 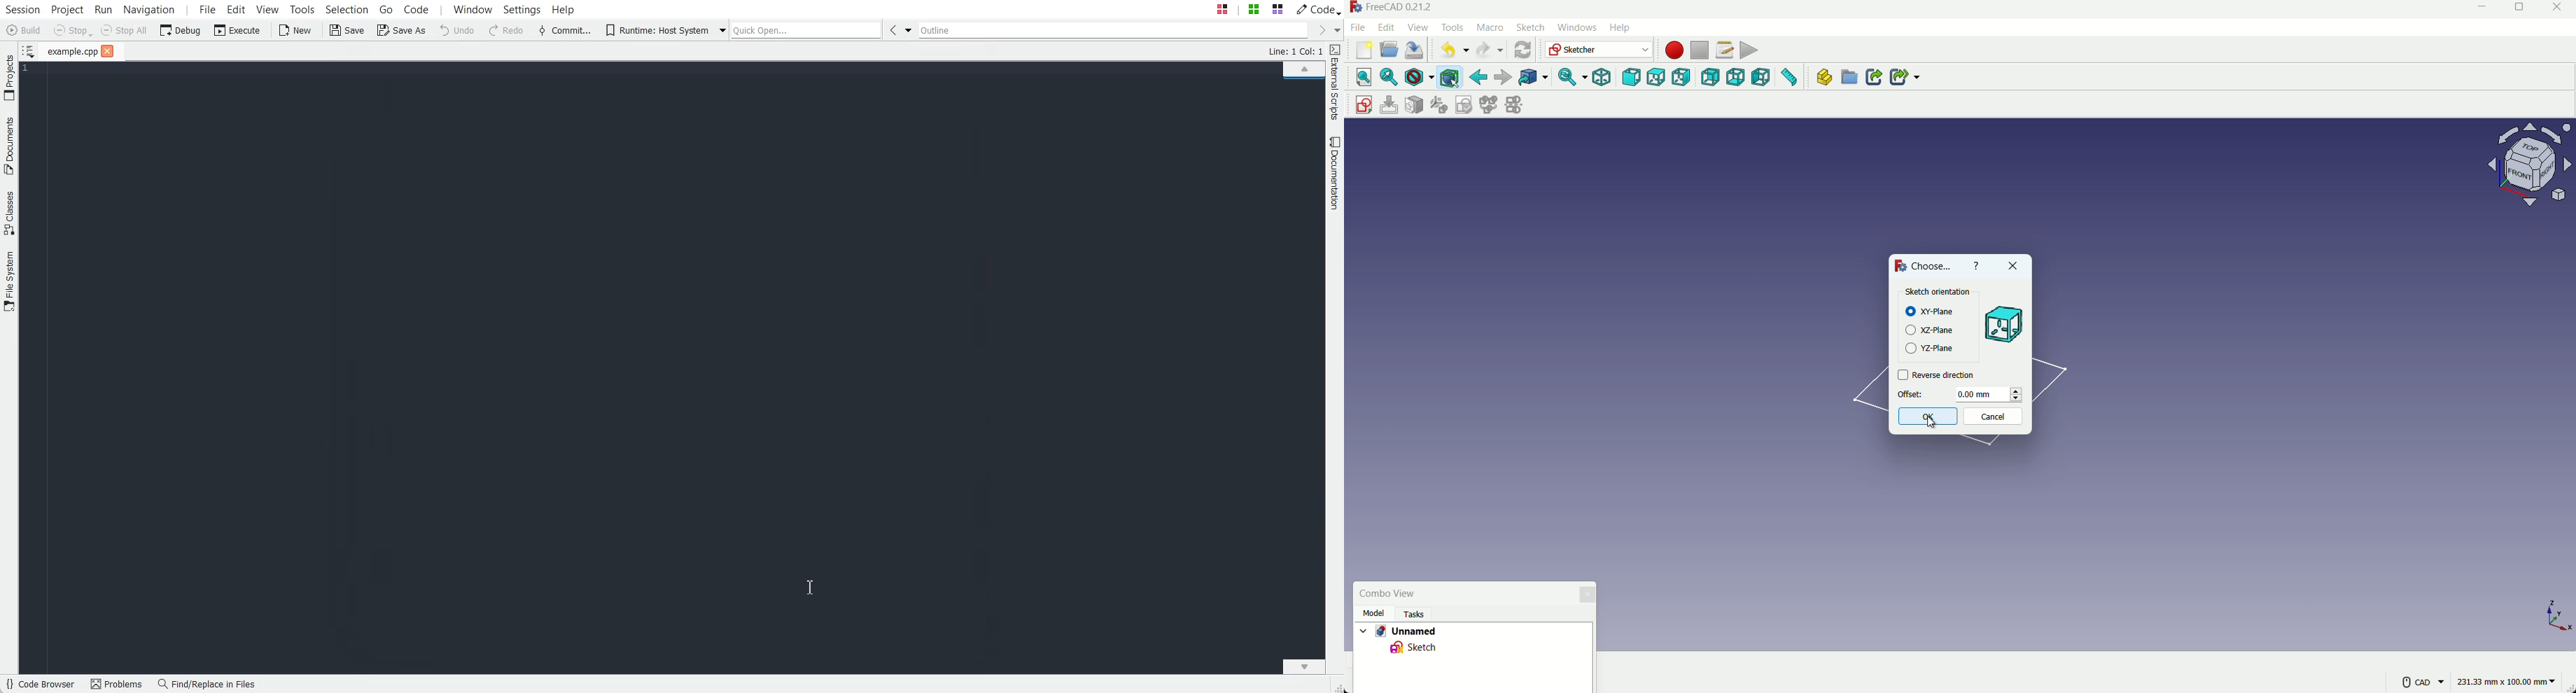 I want to click on offset, so click(x=1959, y=395).